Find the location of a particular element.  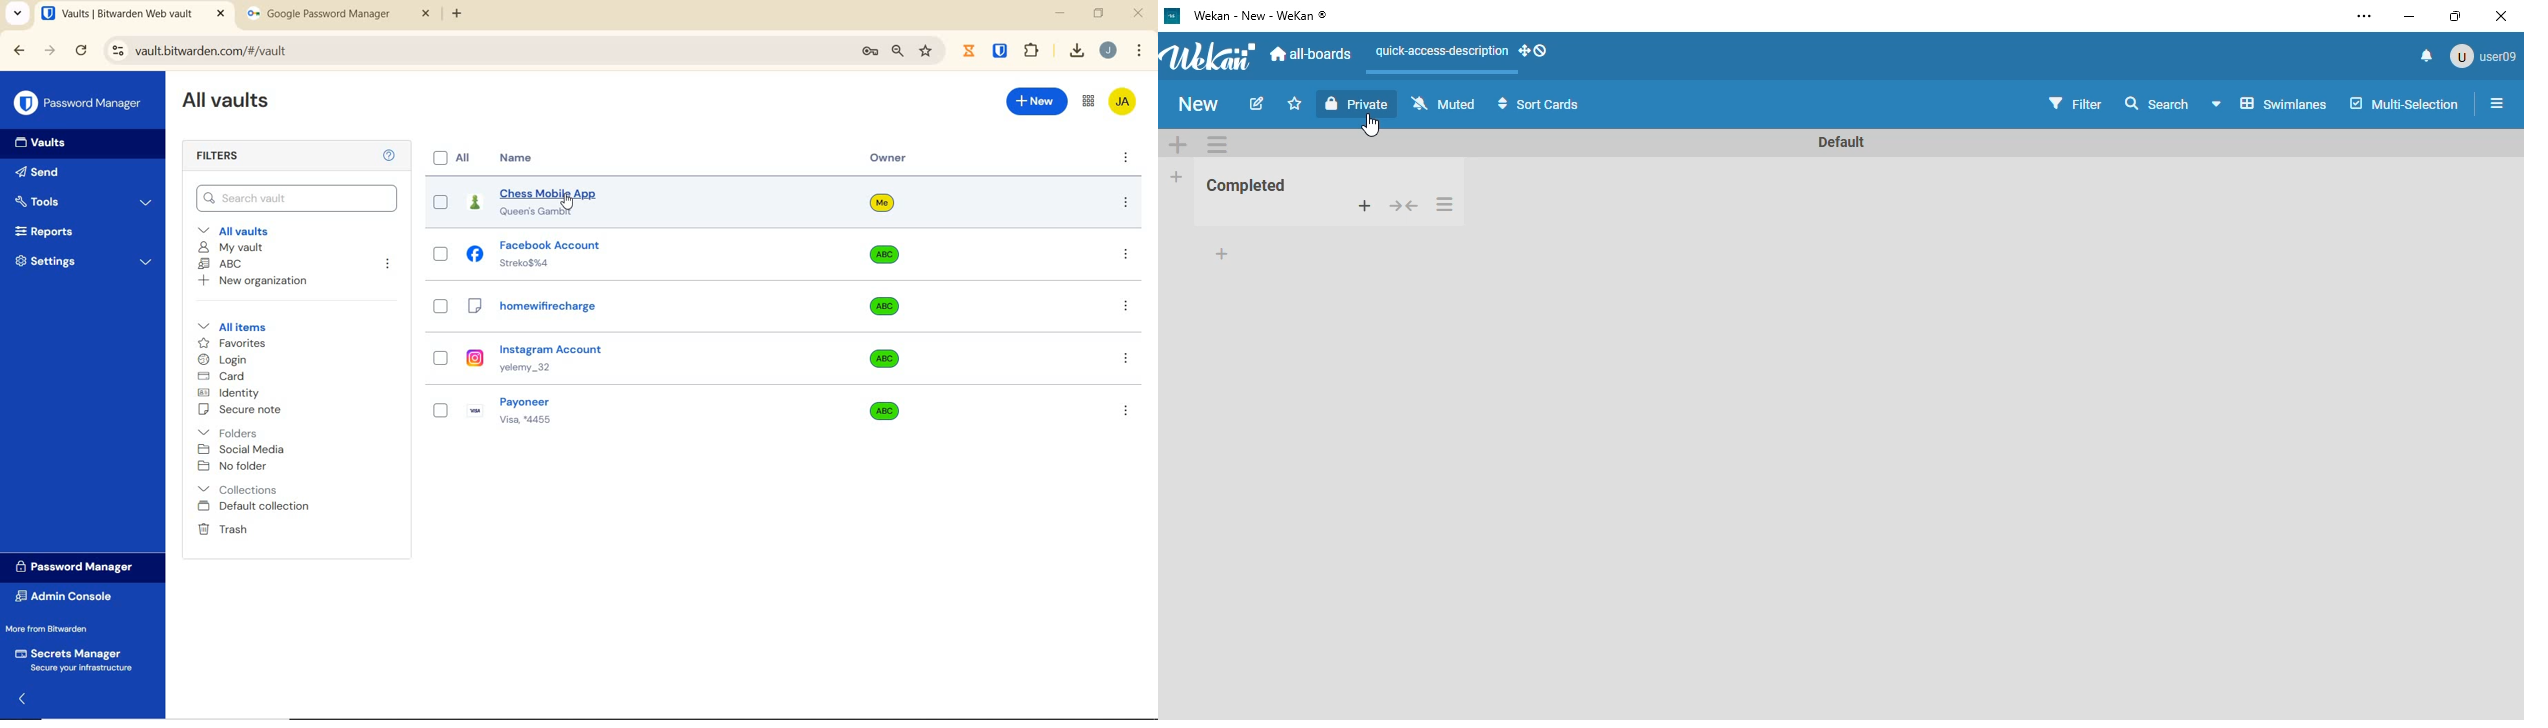

name is located at coordinates (520, 158).